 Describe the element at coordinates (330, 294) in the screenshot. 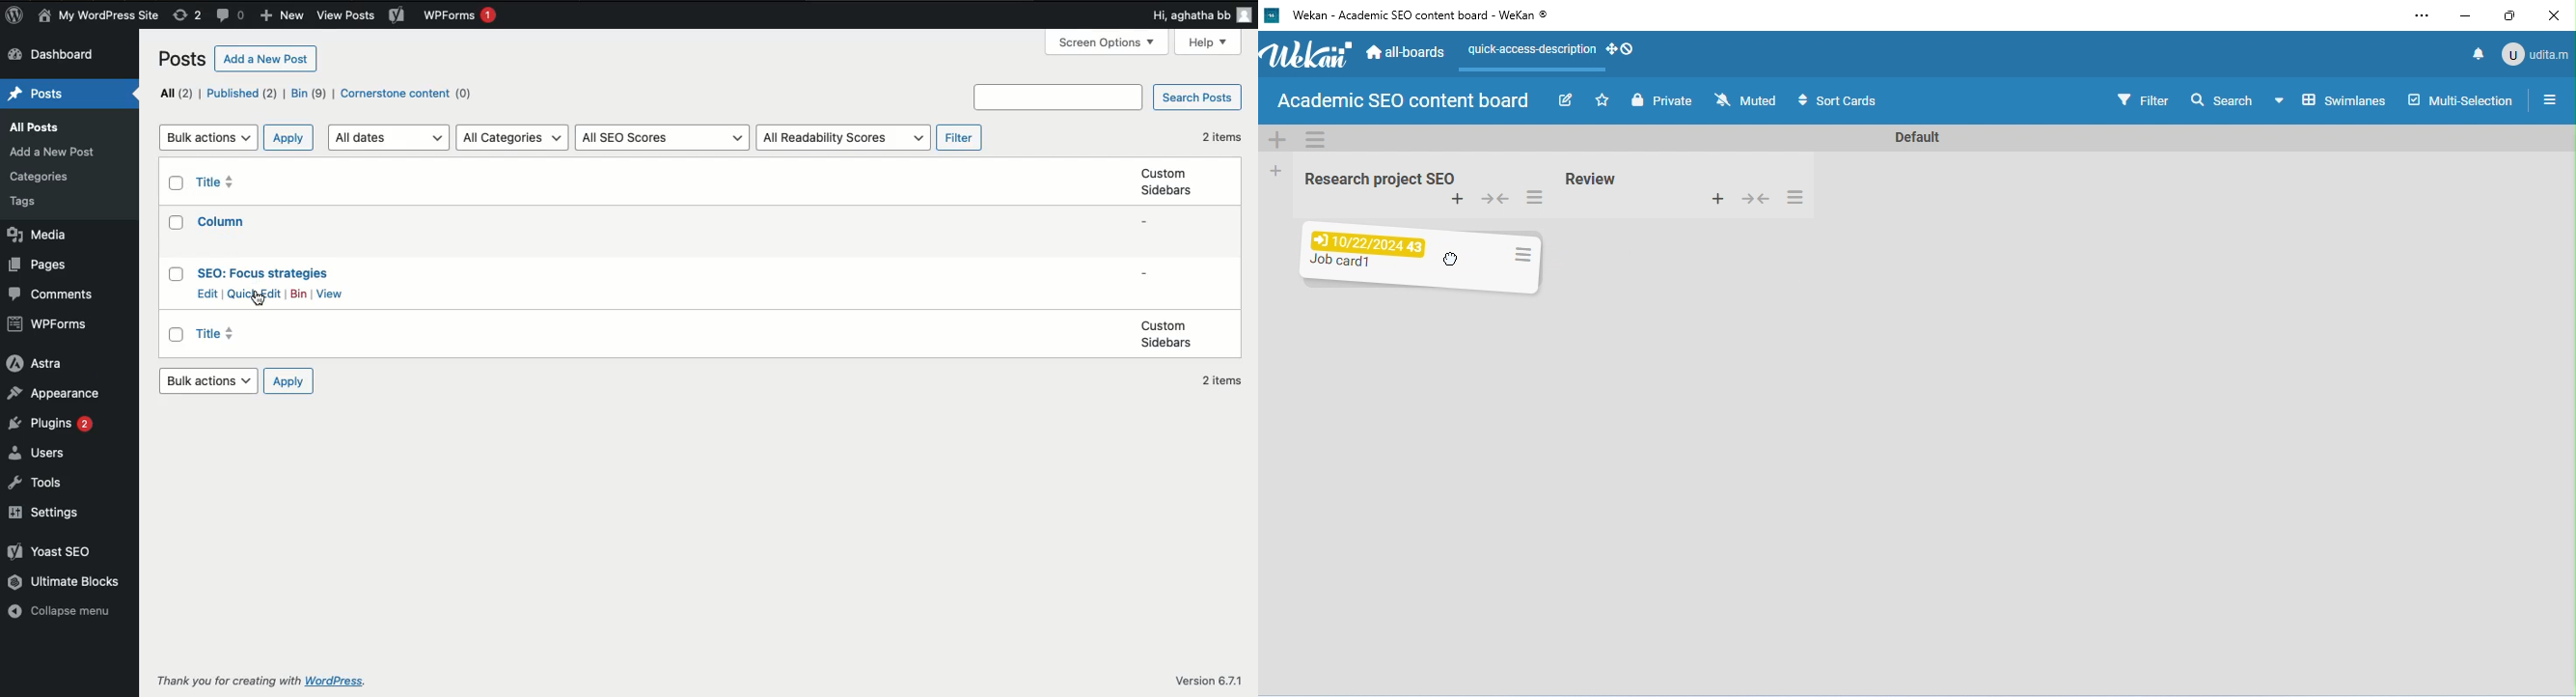

I see `View` at that location.